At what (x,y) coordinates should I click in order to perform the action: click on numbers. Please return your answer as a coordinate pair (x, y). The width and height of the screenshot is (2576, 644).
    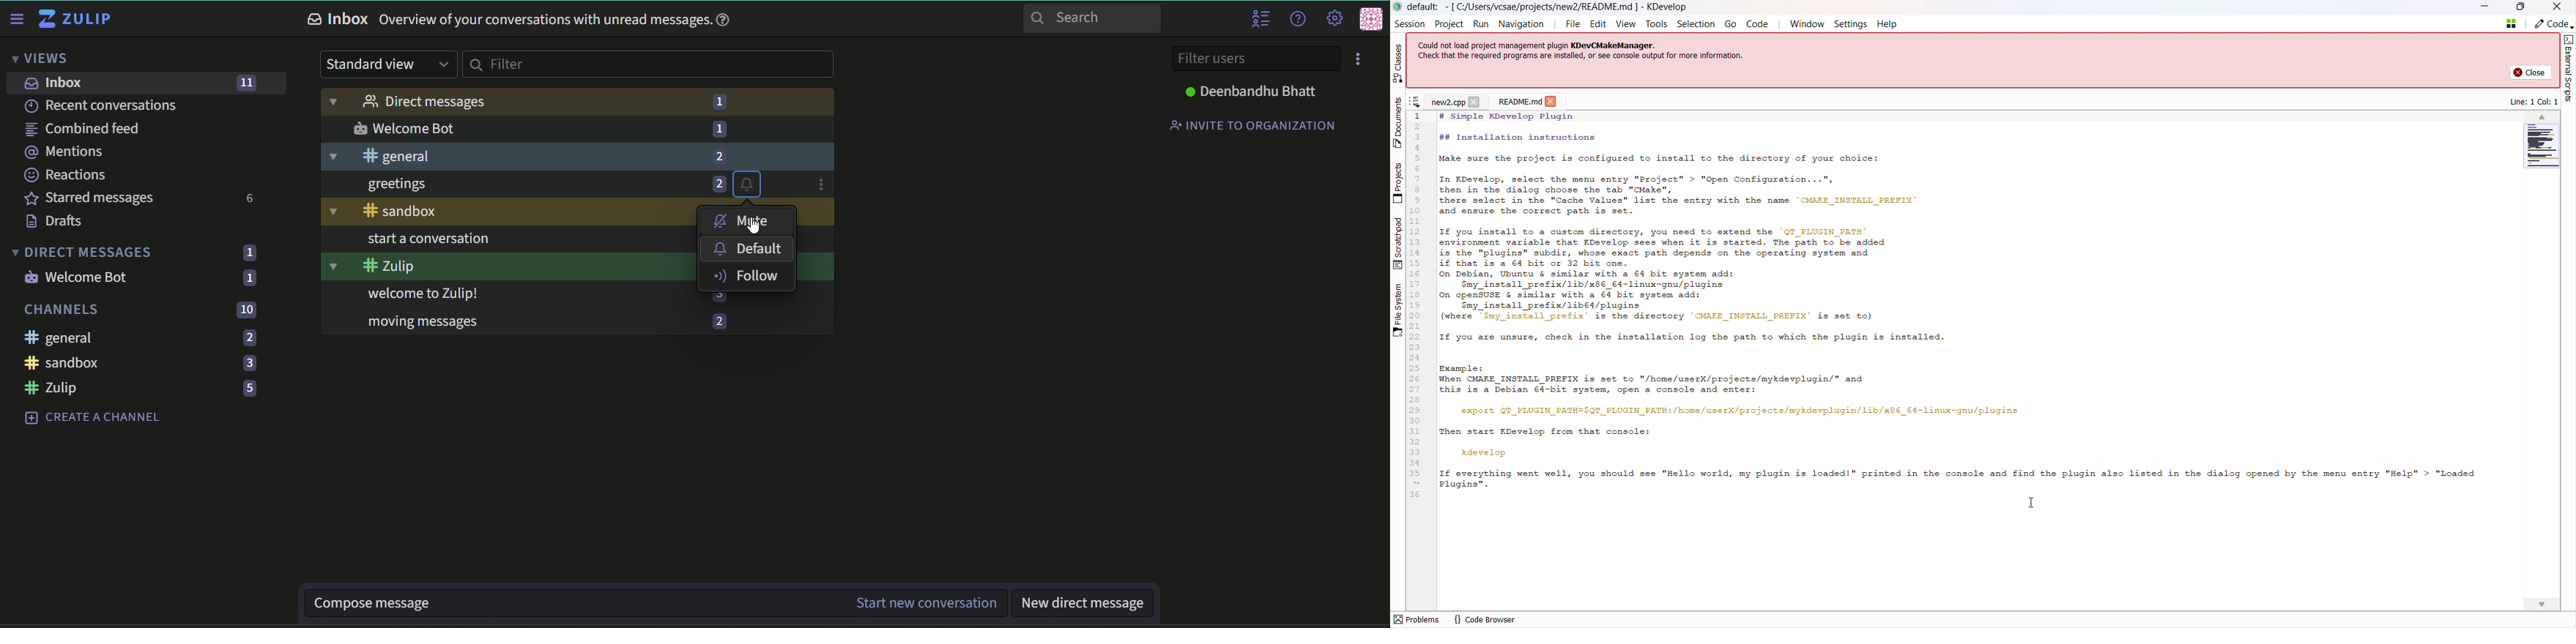
    Looking at the image, I should click on (248, 253).